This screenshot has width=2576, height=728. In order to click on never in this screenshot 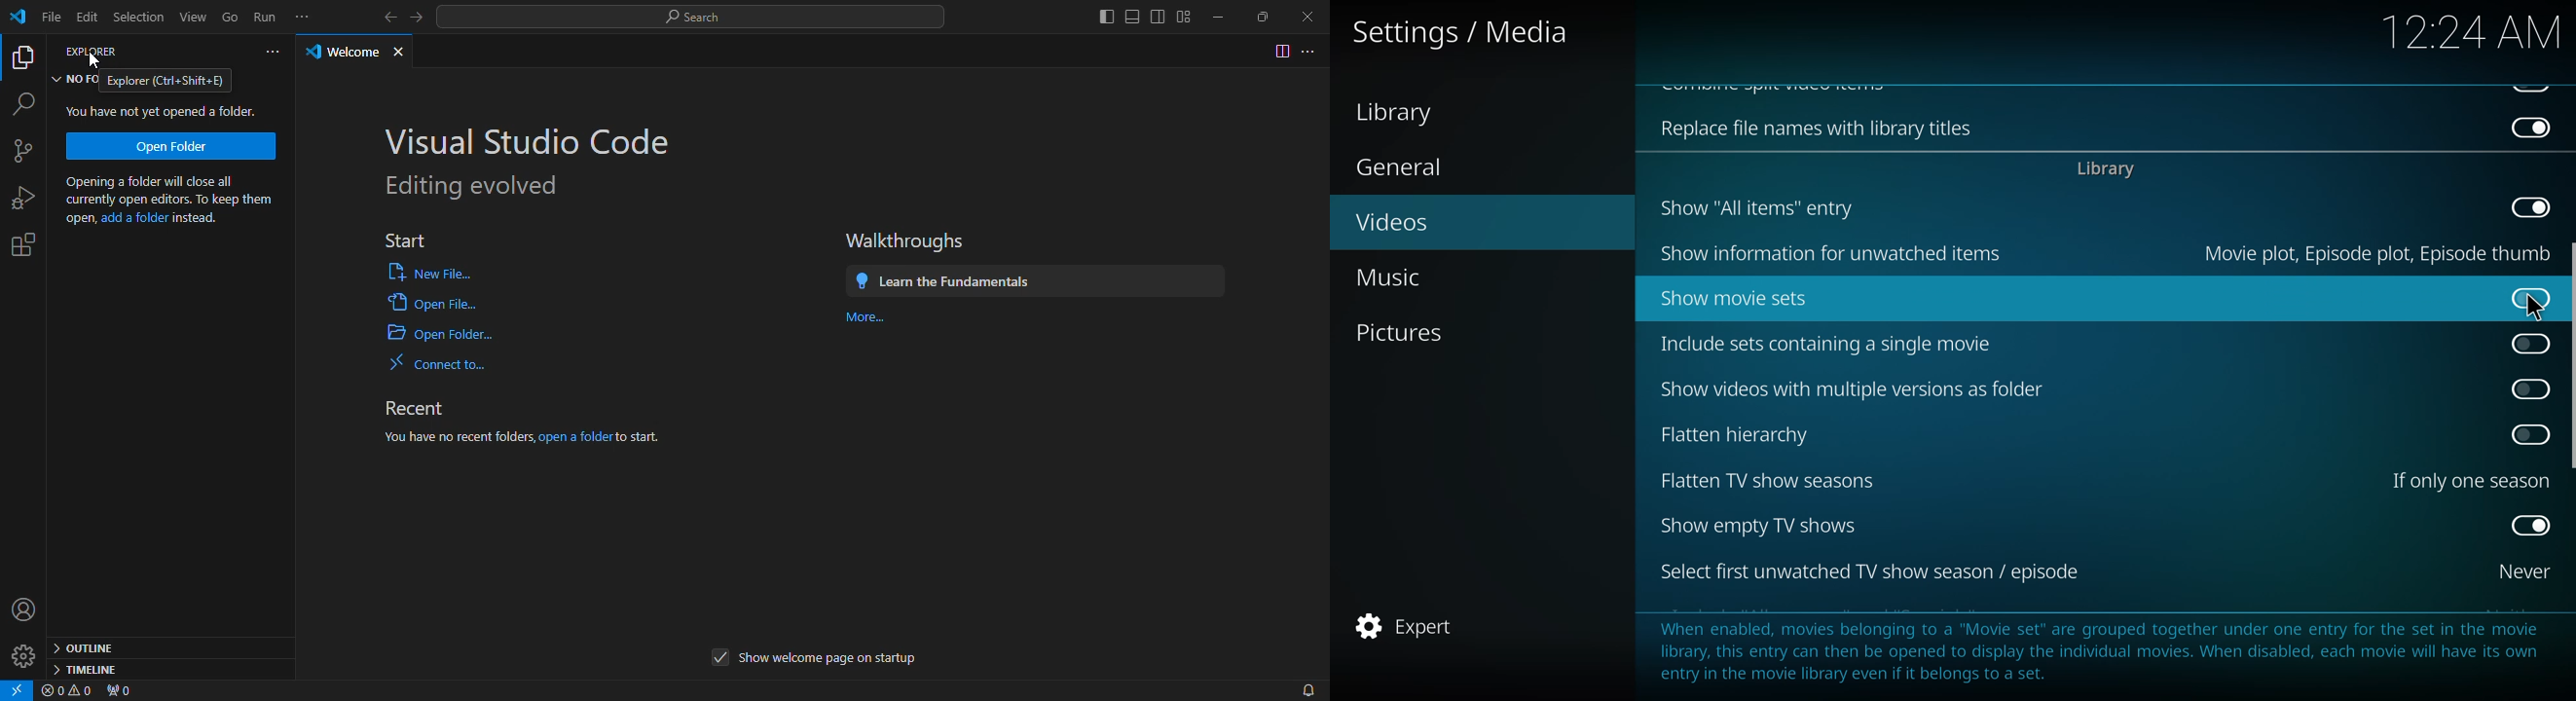, I will do `click(2518, 571)`.